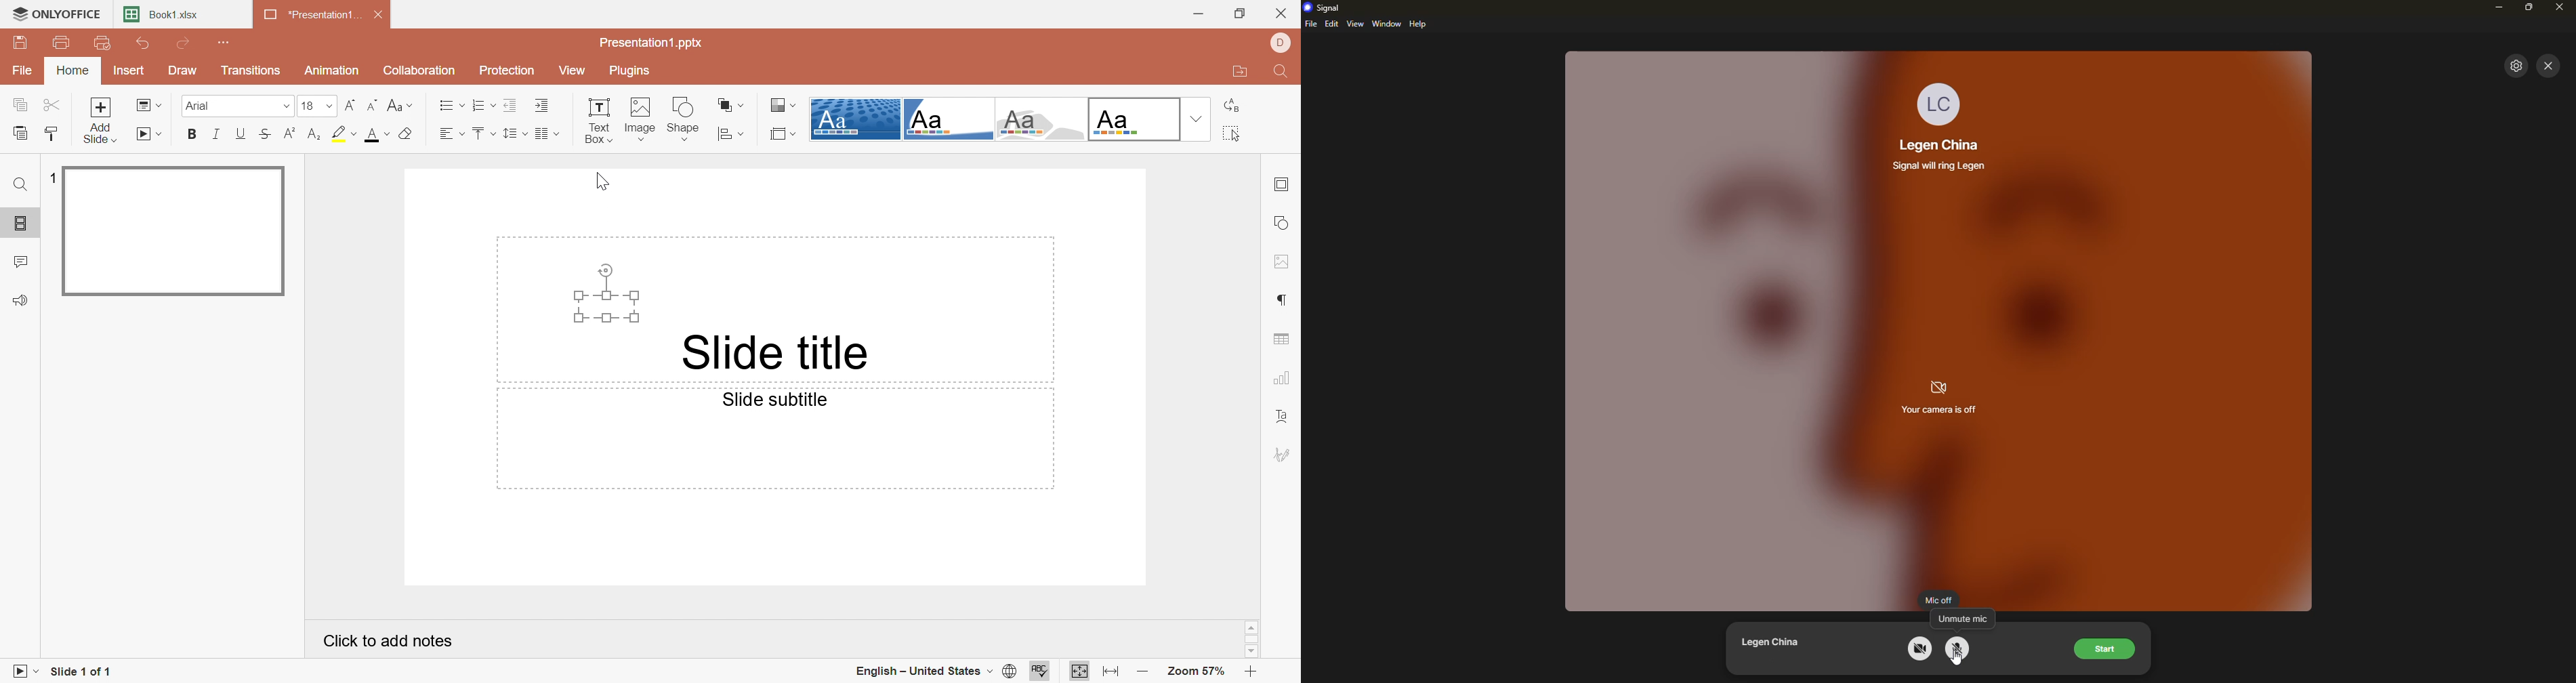 The width and height of the screenshot is (2576, 700). What do you see at coordinates (1943, 165) in the screenshot?
I see `info` at bounding box center [1943, 165].